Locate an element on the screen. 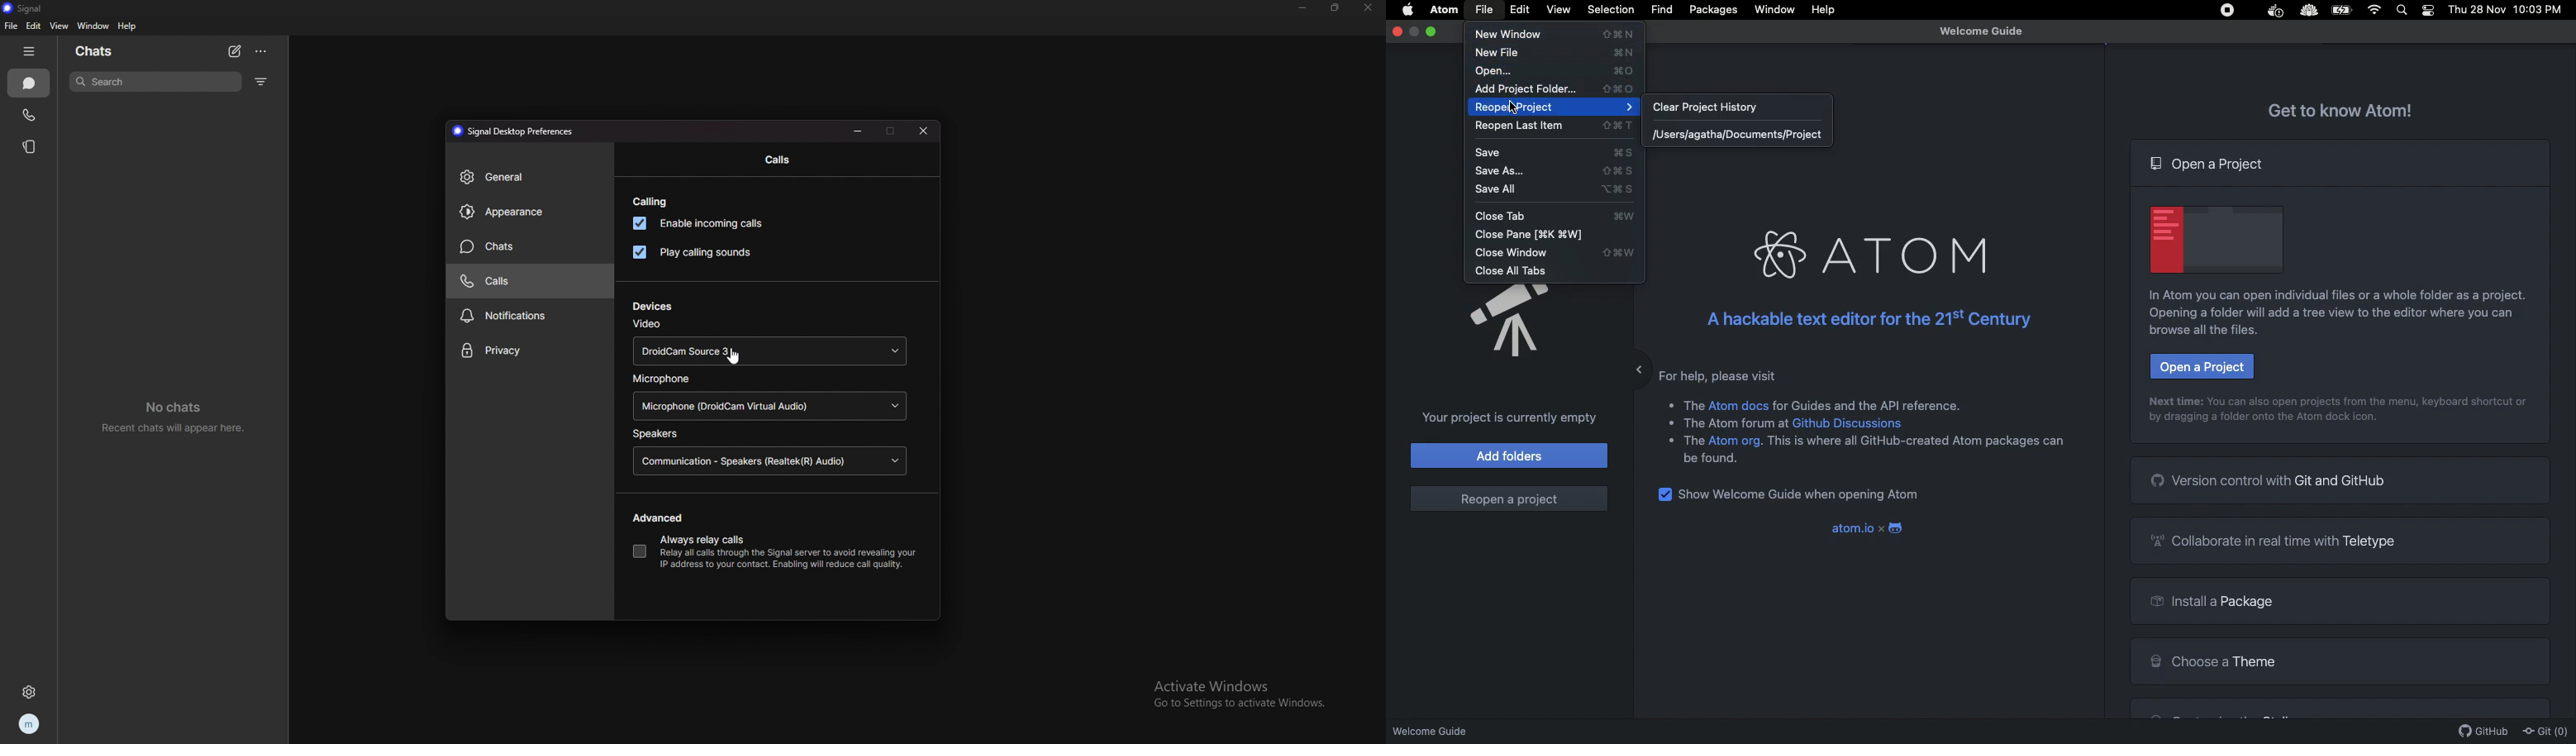 The width and height of the screenshot is (2576, 756). Be Found is located at coordinates (1717, 459).